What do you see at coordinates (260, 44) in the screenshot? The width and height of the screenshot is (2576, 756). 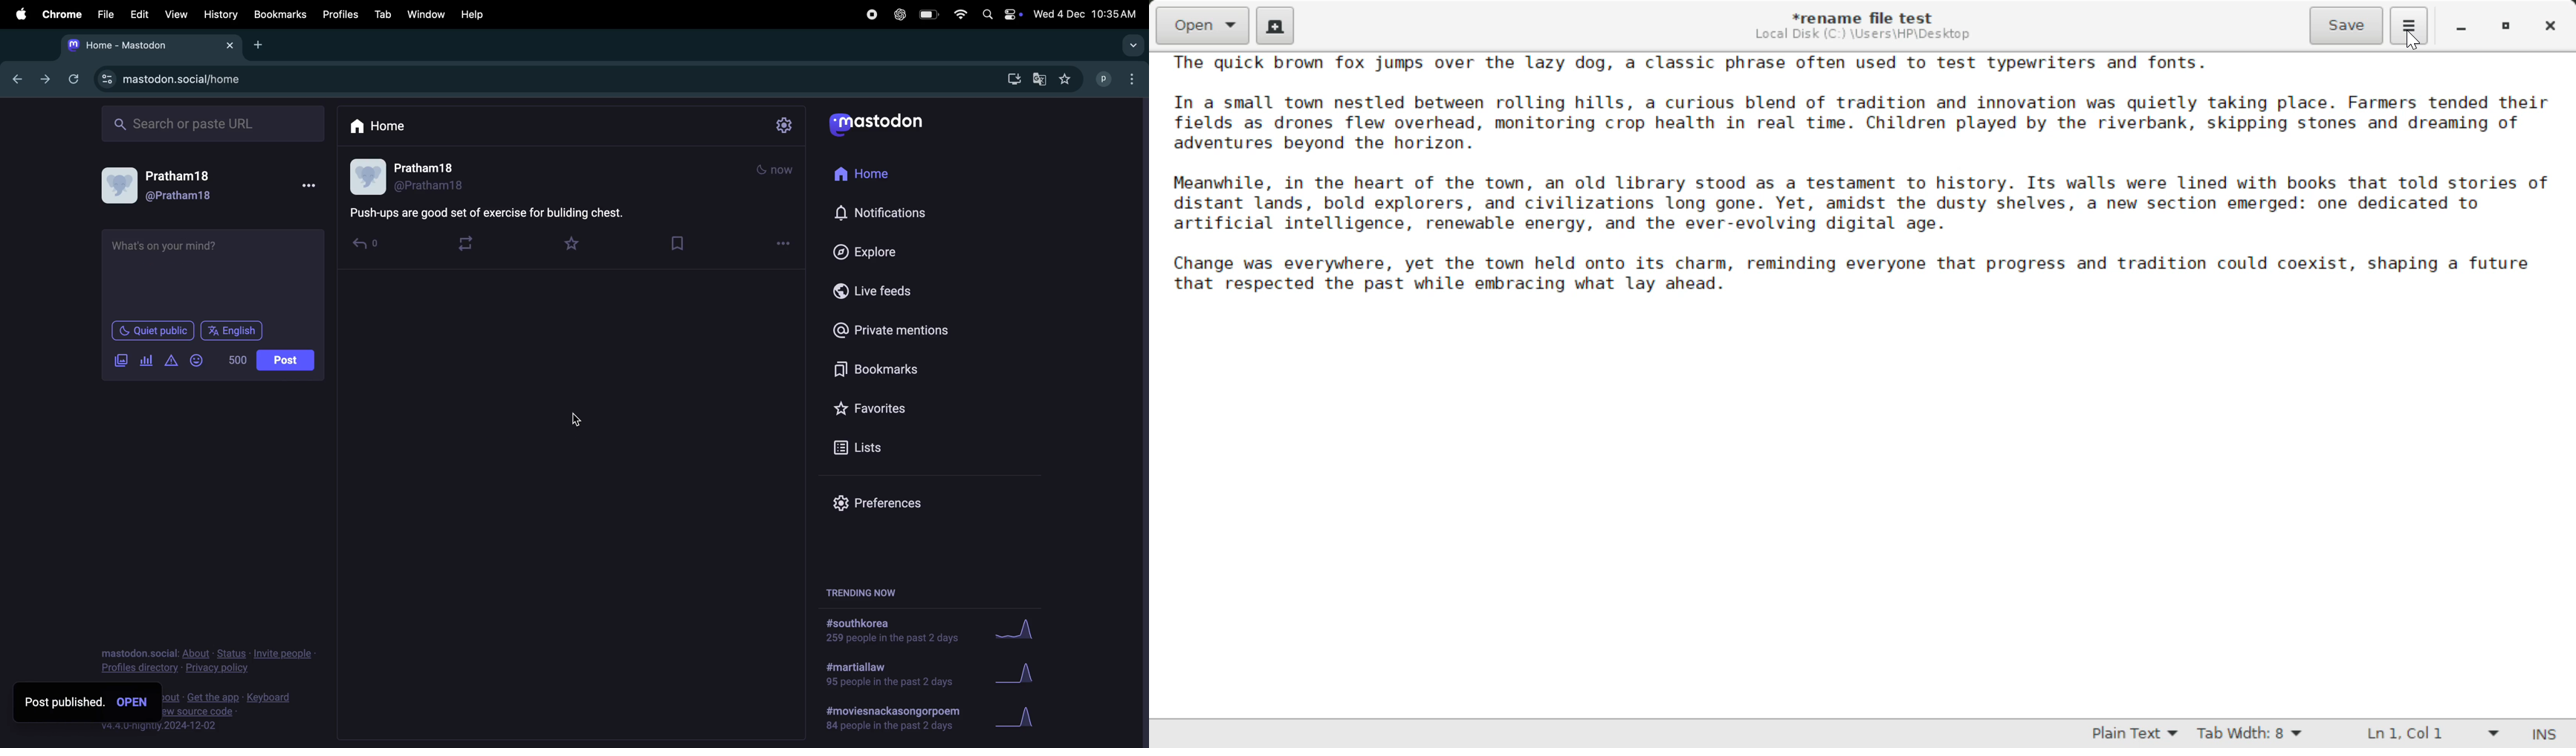 I see `add tab` at bounding box center [260, 44].